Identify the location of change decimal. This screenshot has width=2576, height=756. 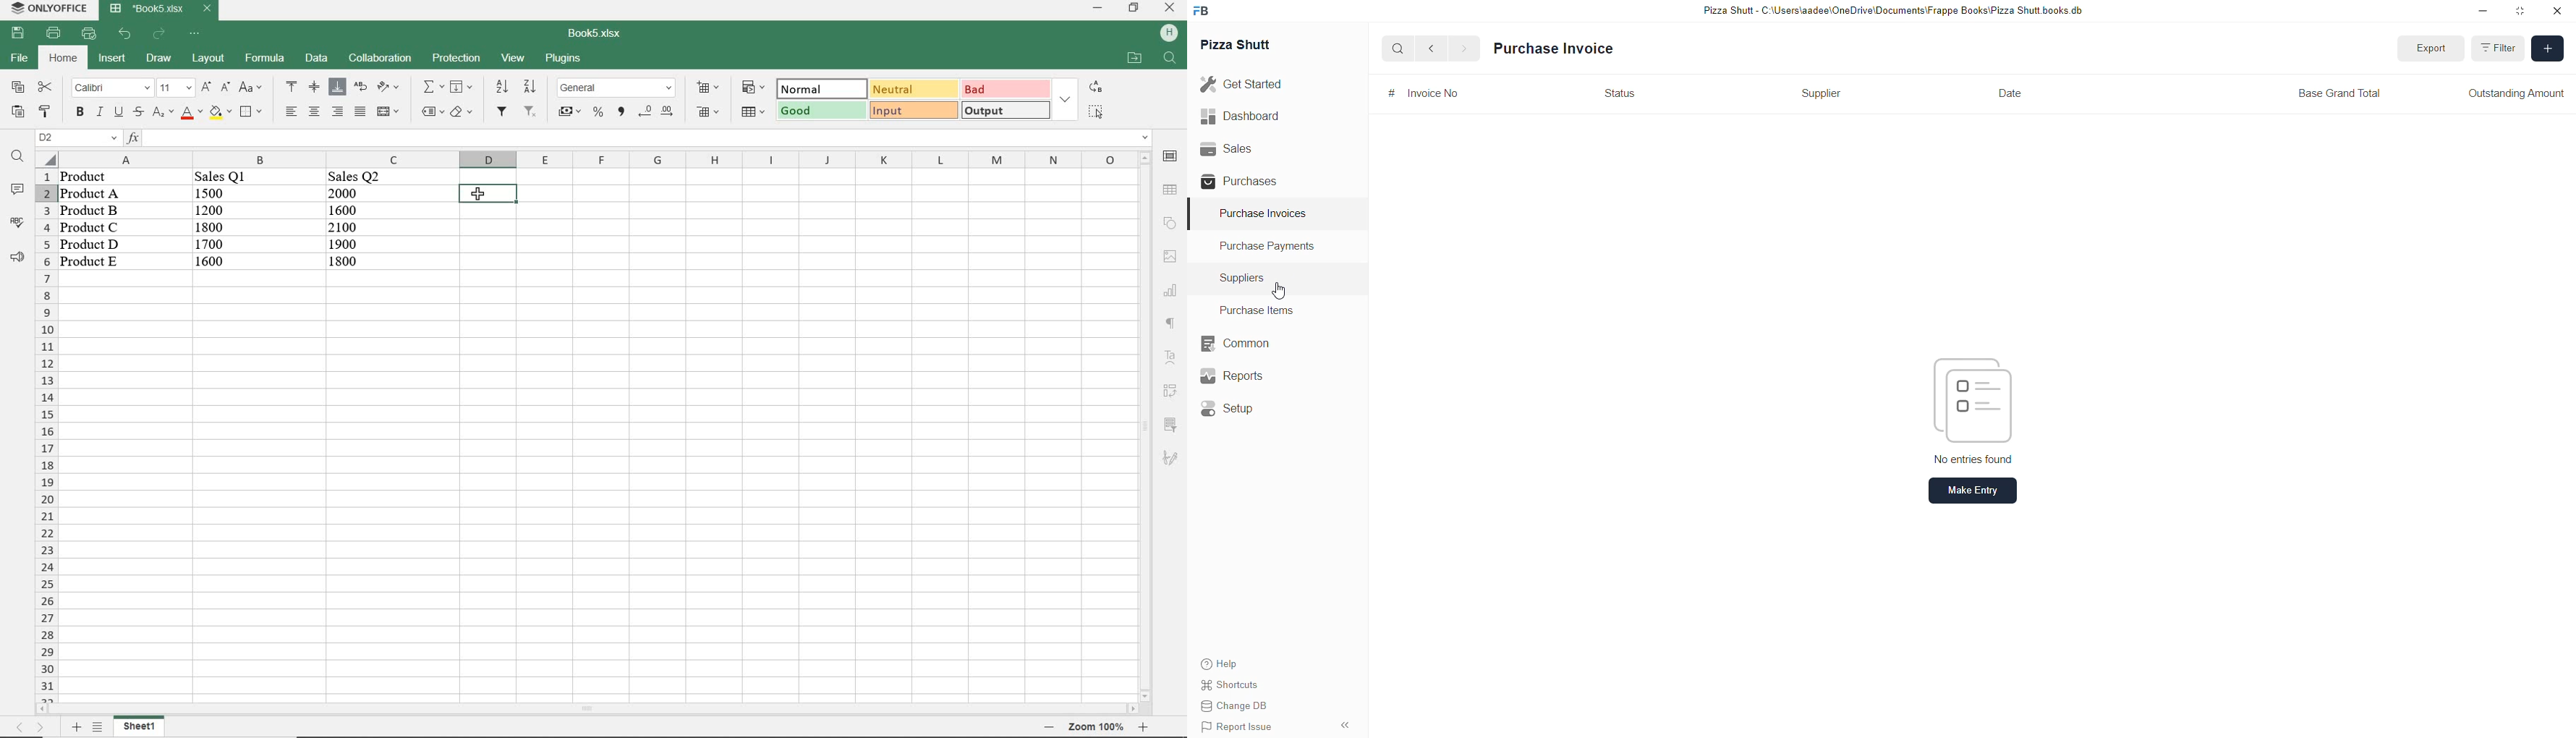
(656, 113).